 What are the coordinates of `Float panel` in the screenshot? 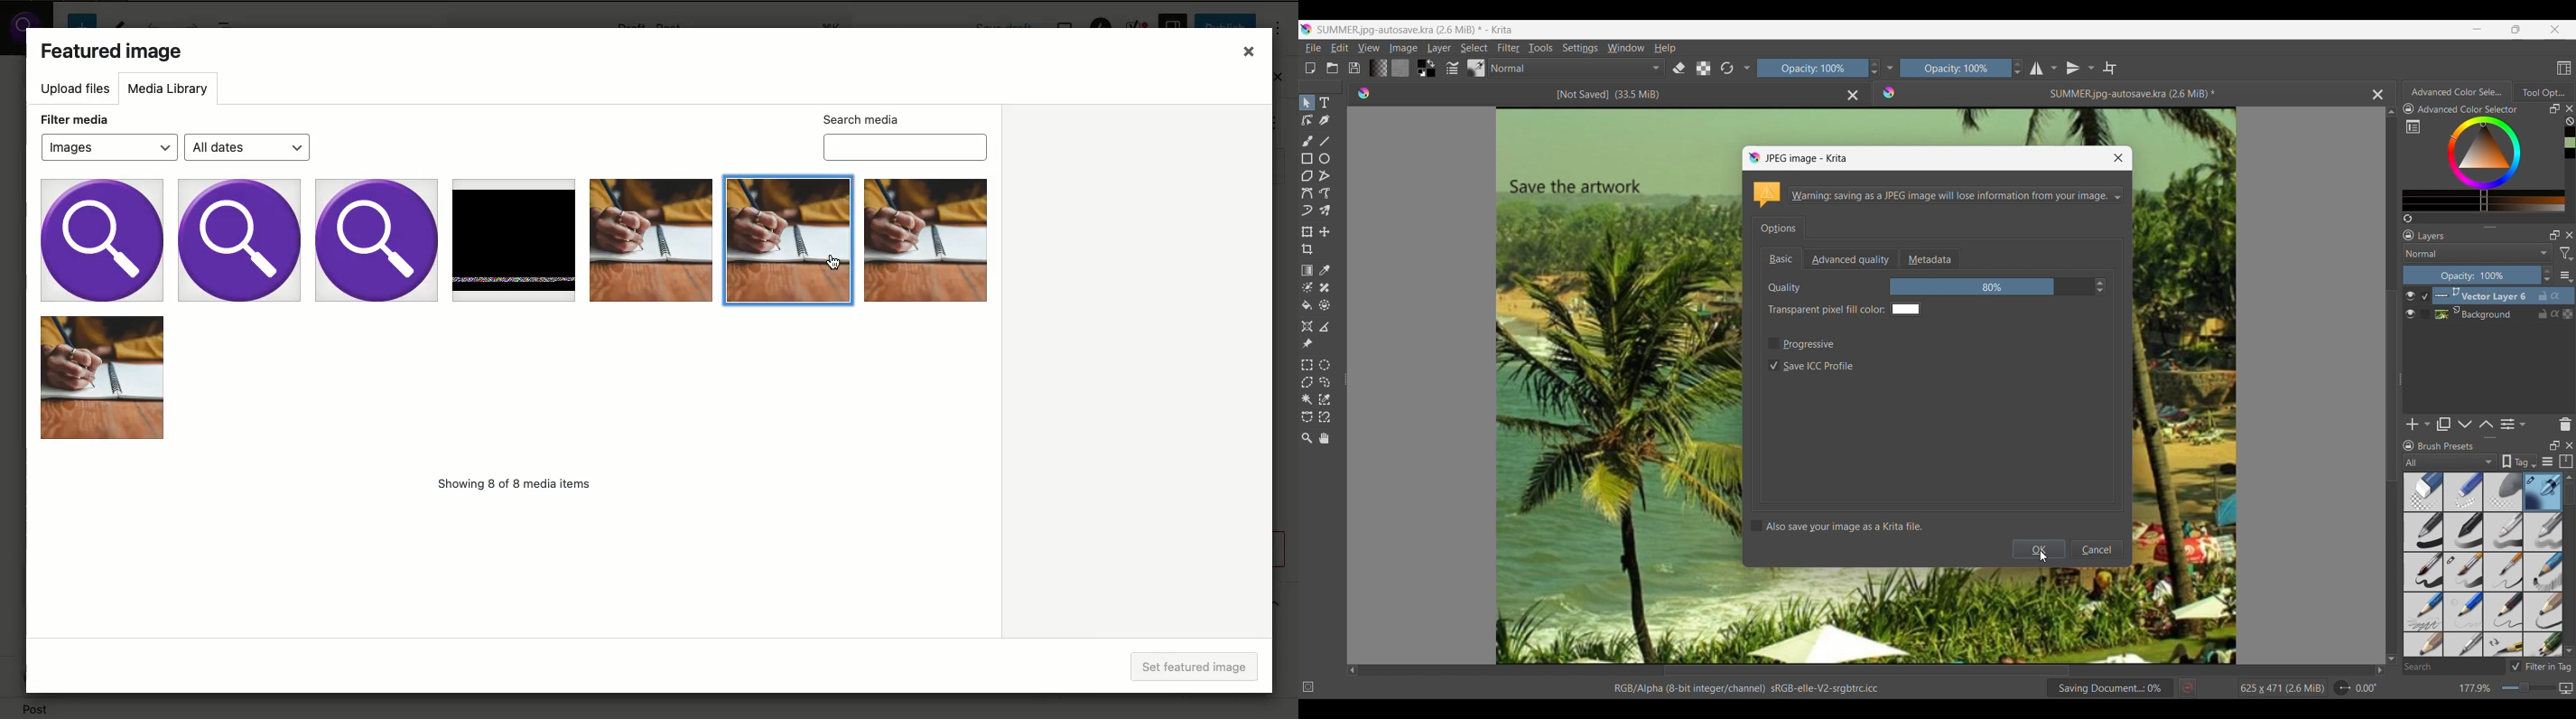 It's located at (2554, 109).